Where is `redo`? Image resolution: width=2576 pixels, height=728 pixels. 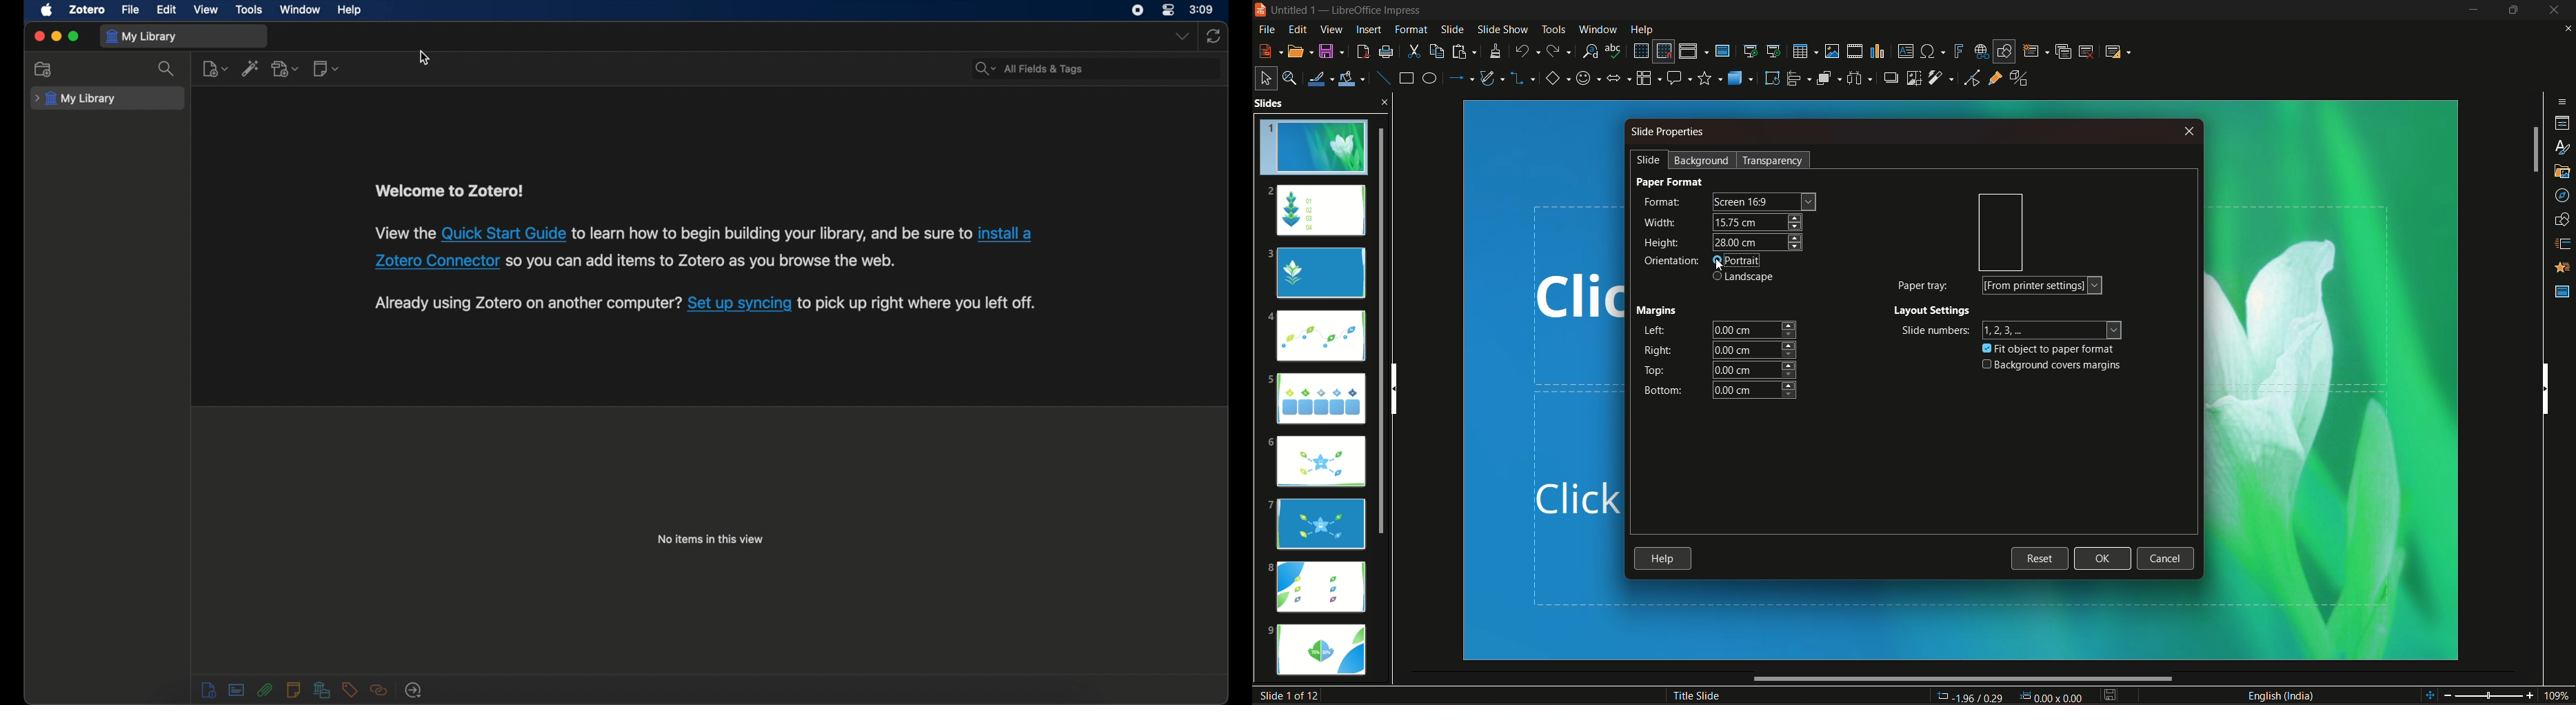
redo is located at coordinates (1560, 50).